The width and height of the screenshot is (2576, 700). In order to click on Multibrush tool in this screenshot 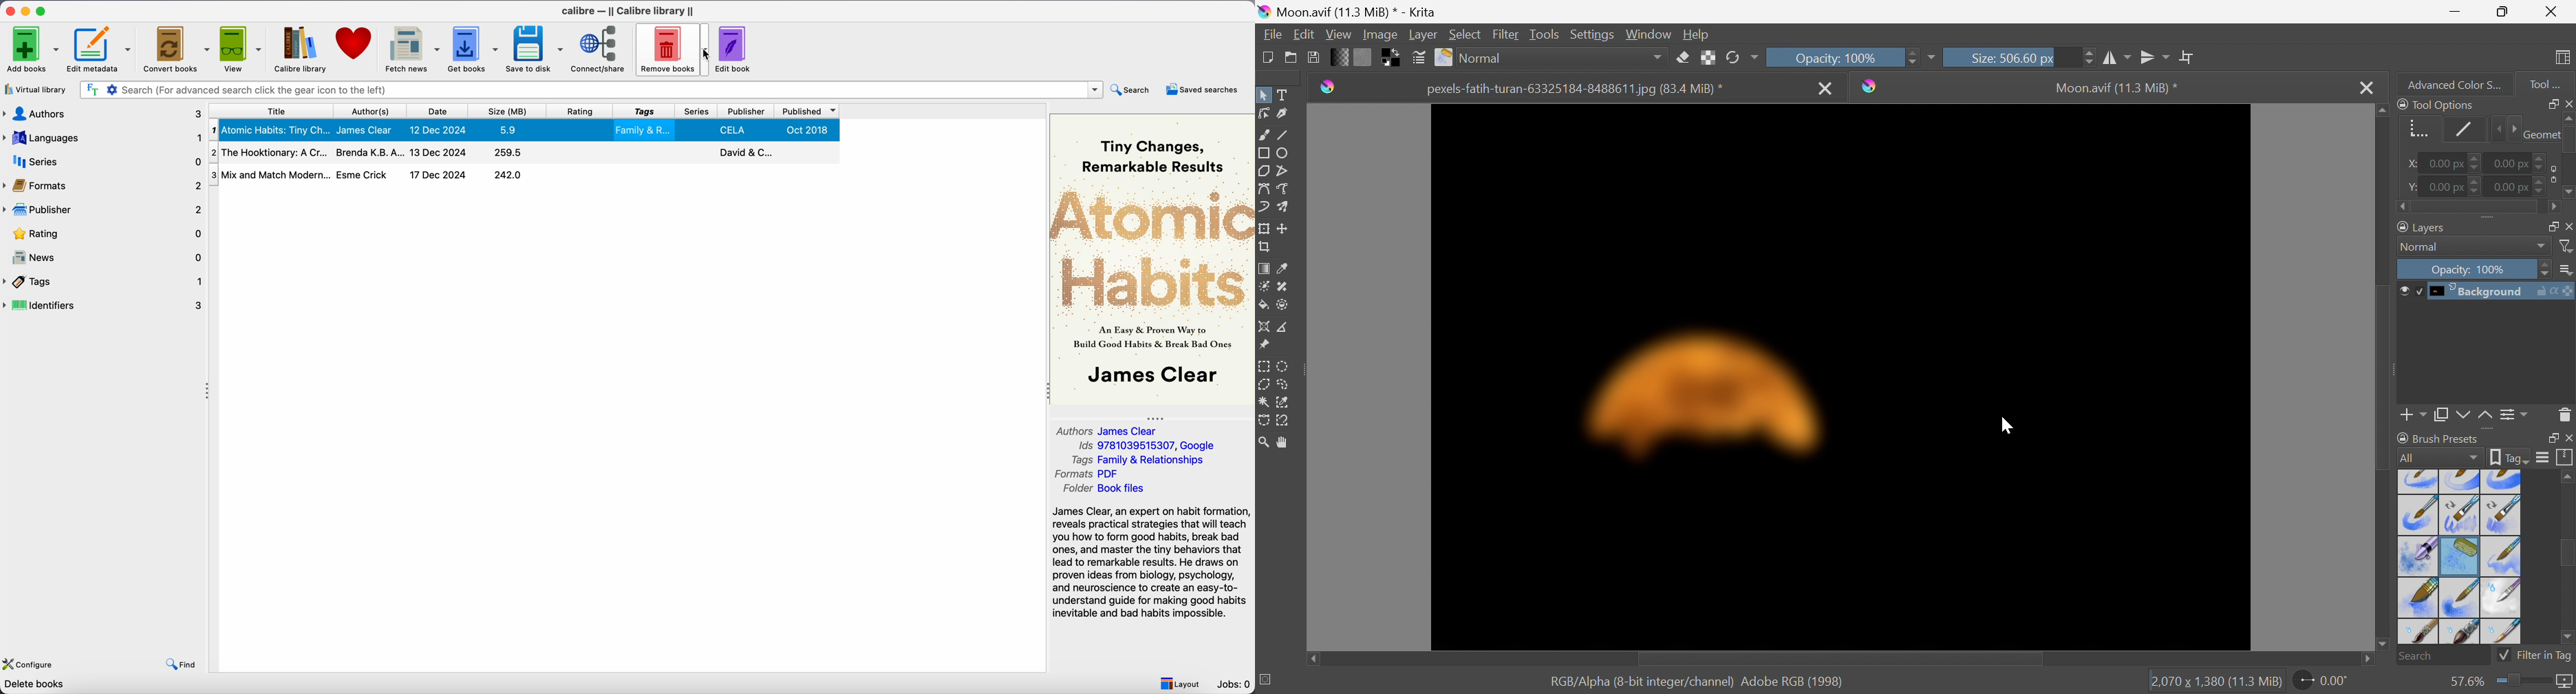, I will do `click(1285, 207)`.